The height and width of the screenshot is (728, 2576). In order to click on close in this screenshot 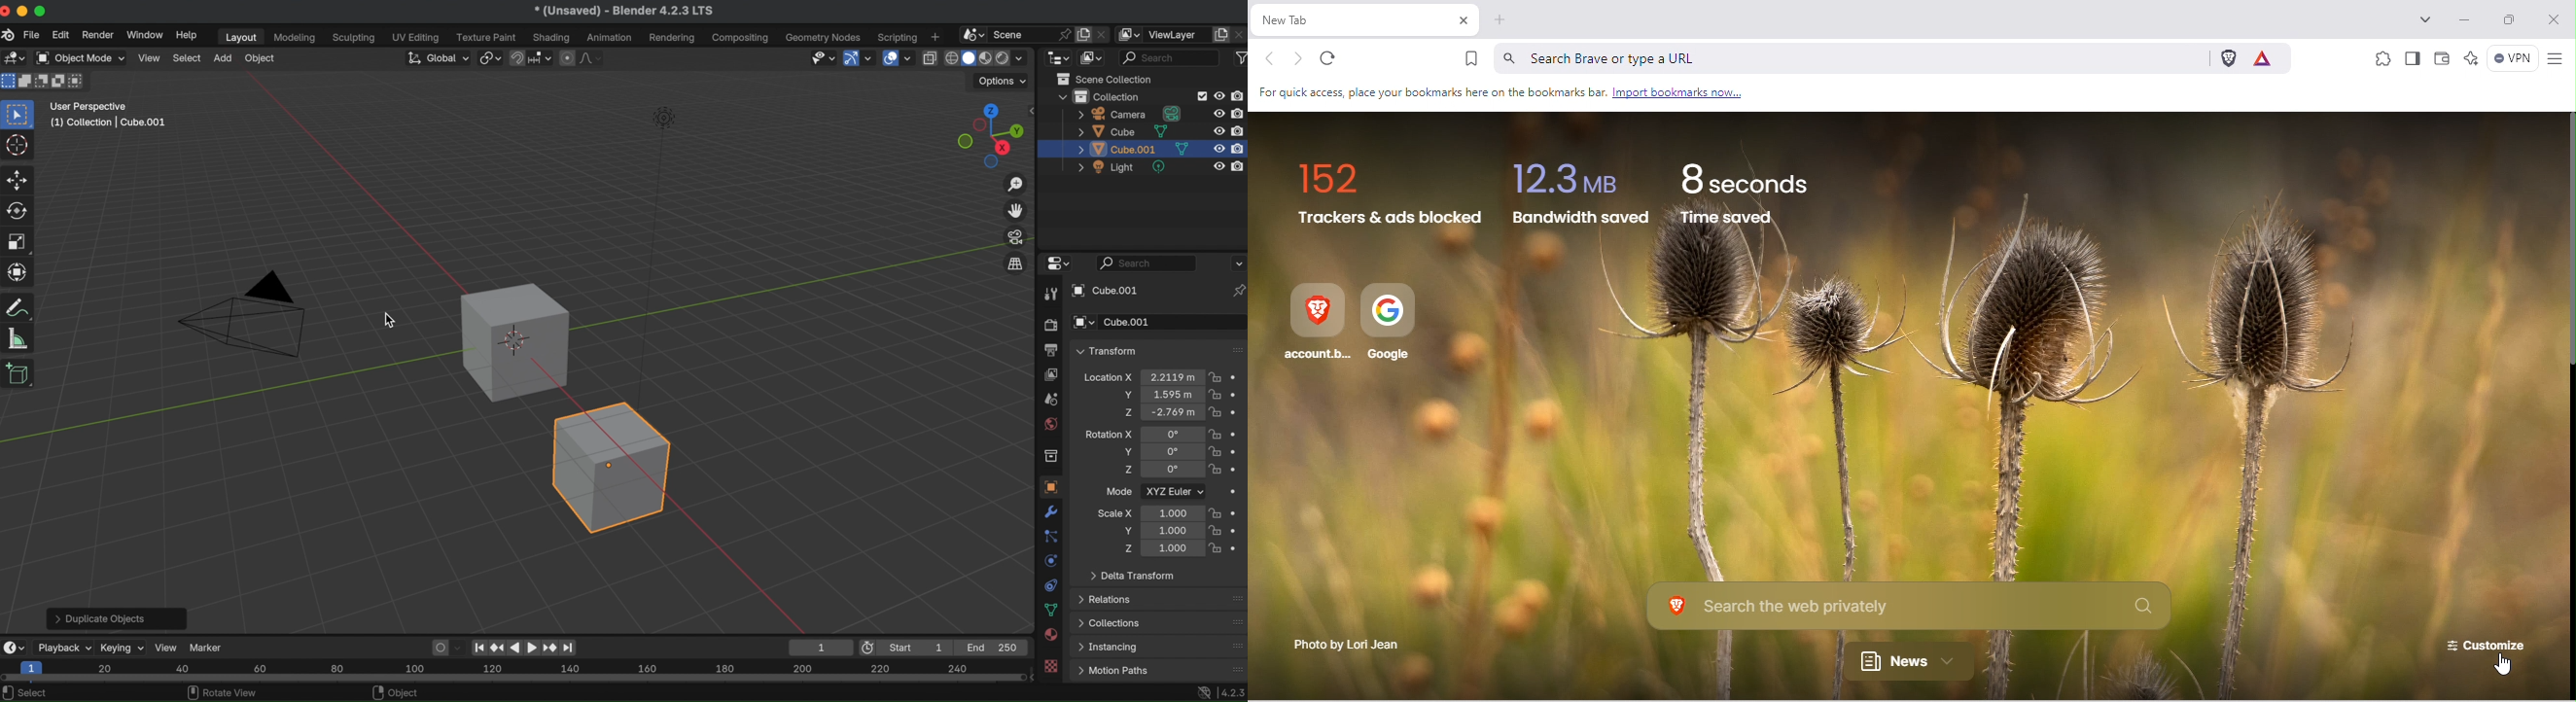, I will do `click(8, 12)`.